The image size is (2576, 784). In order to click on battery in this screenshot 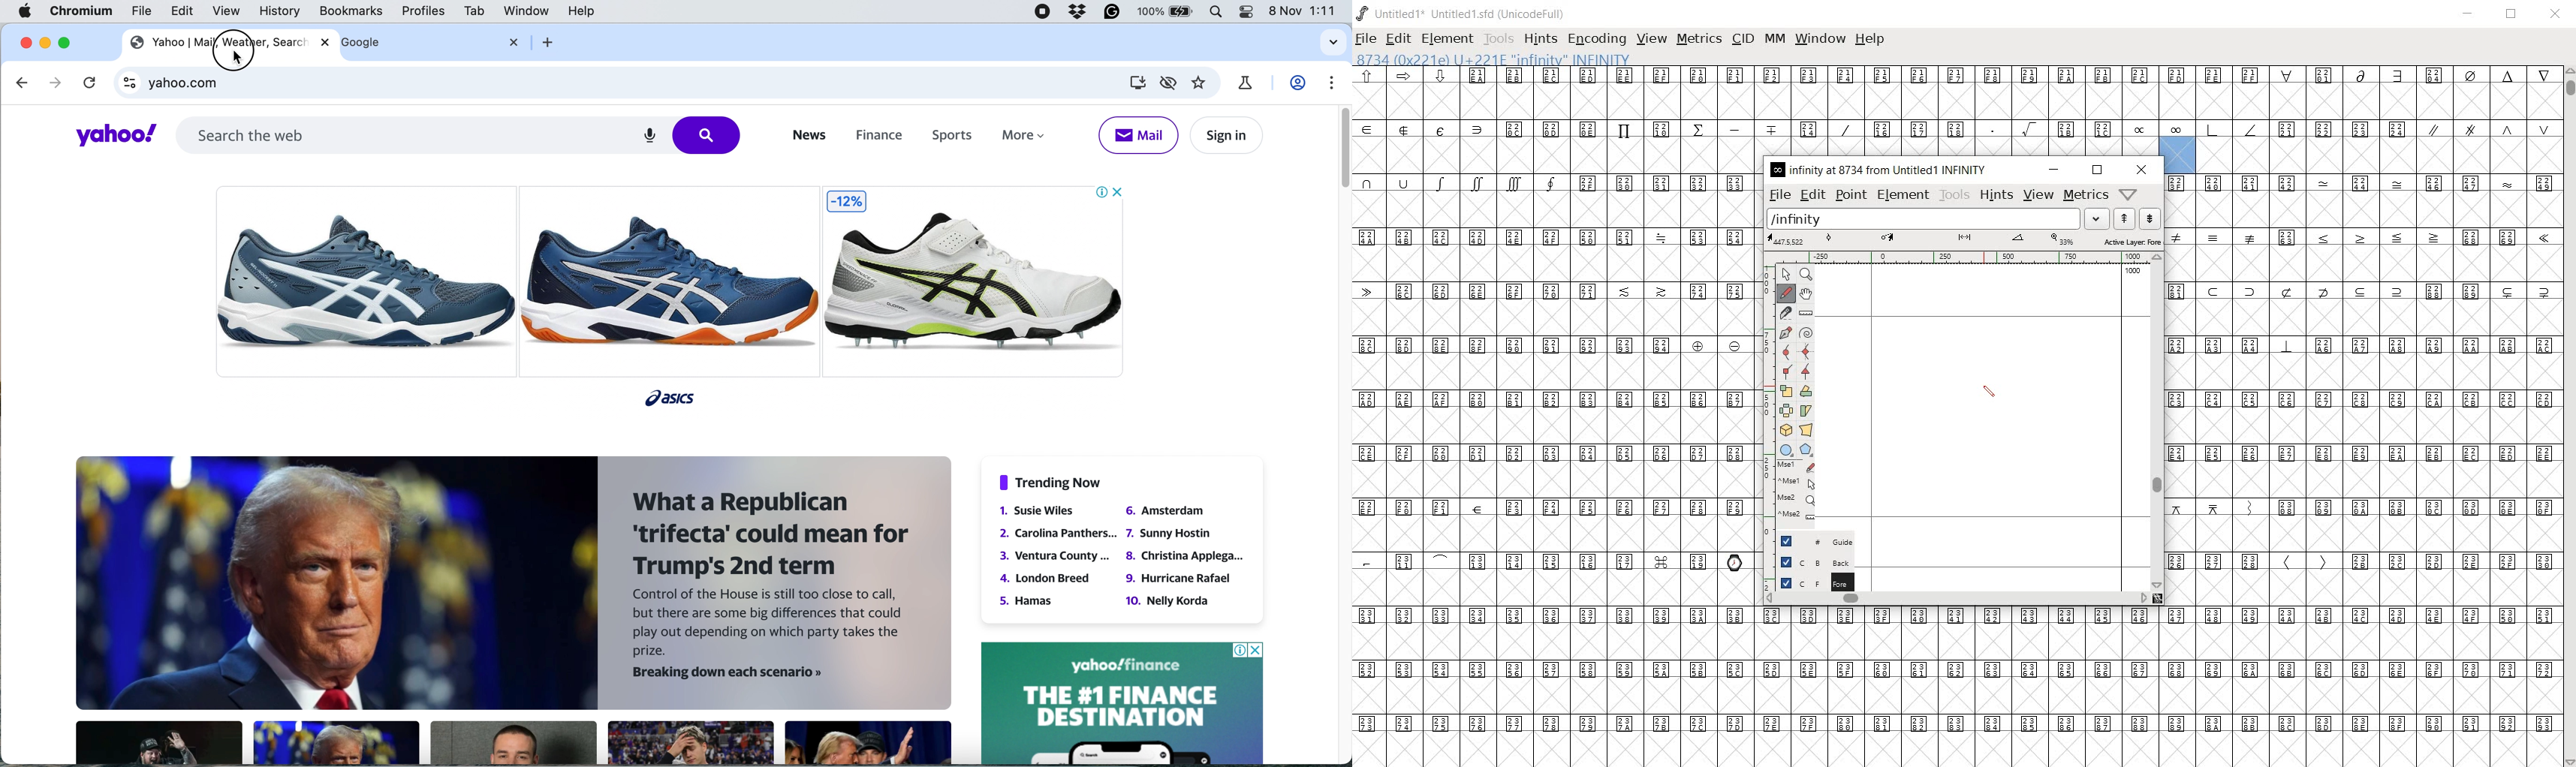, I will do `click(1166, 13)`.